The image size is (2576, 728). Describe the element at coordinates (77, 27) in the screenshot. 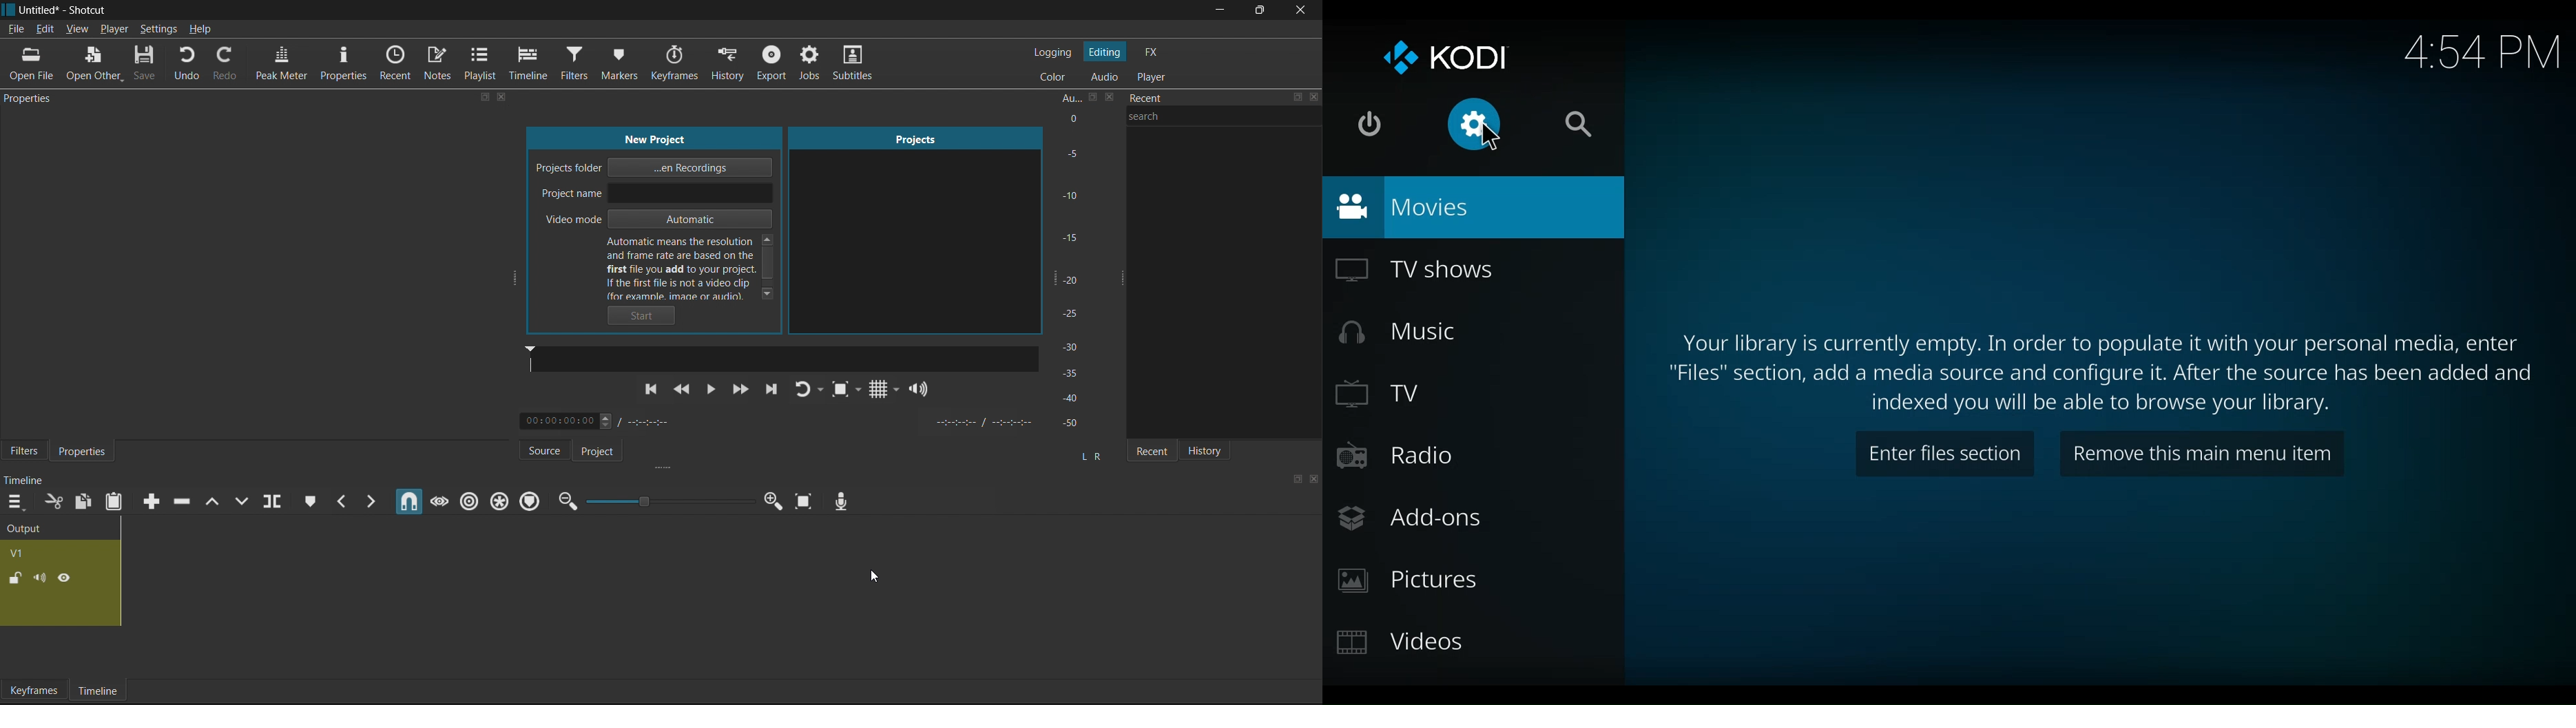

I see `View` at that location.